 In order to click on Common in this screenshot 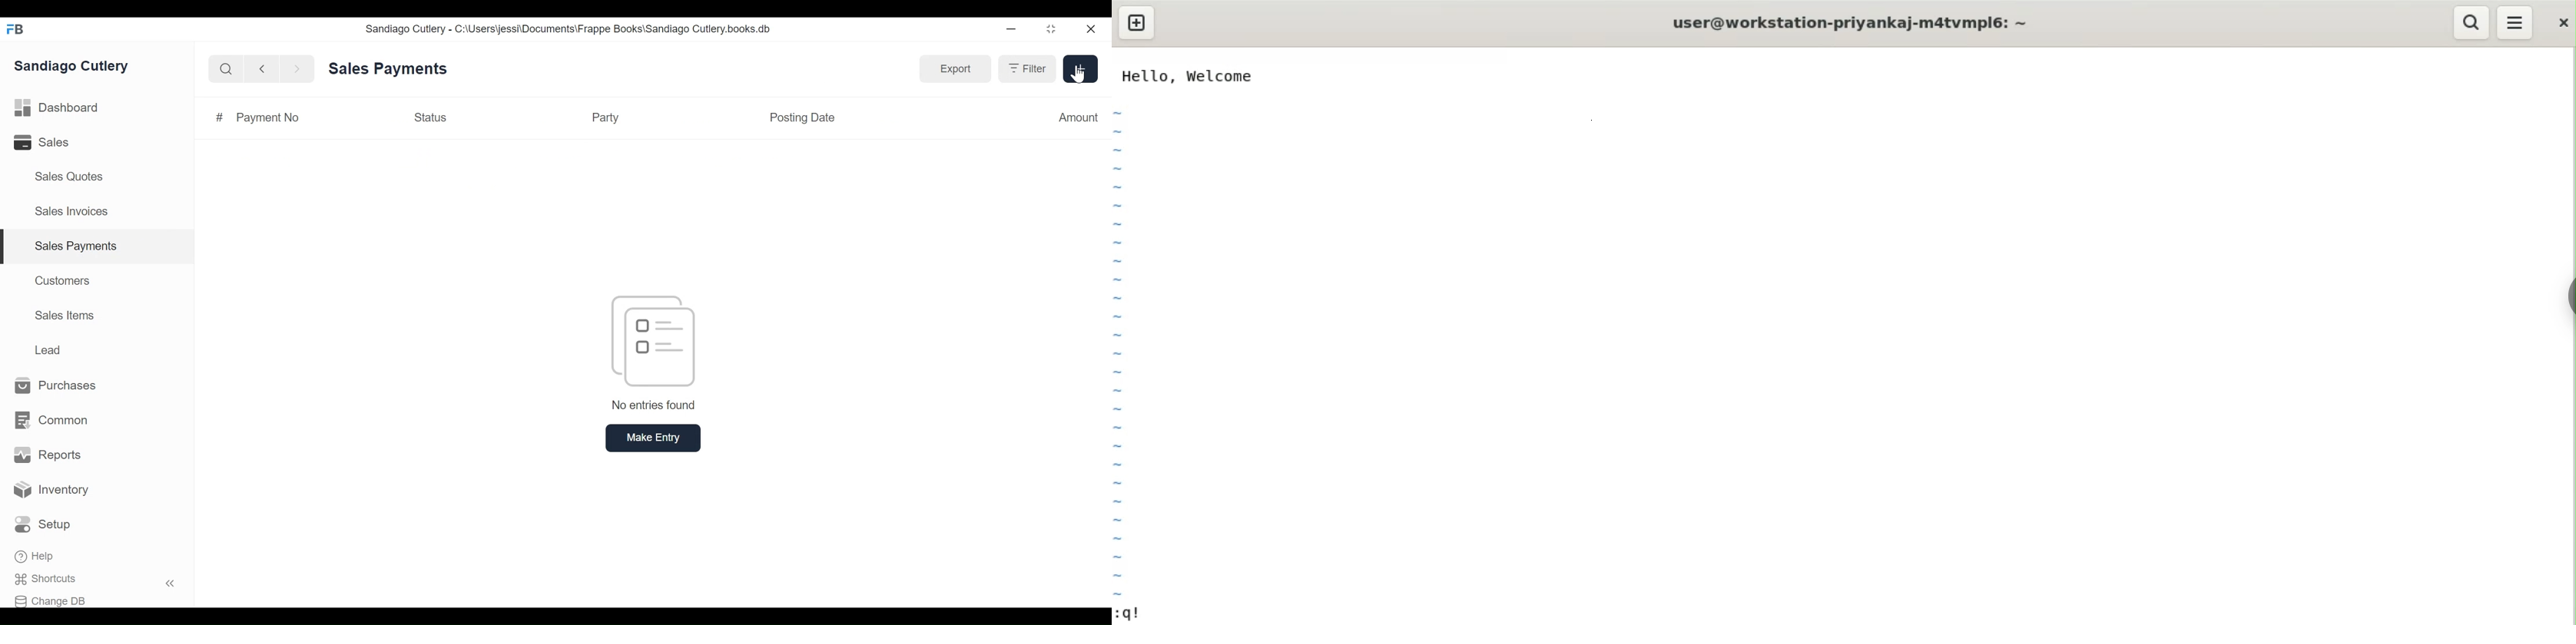, I will do `click(50, 421)`.